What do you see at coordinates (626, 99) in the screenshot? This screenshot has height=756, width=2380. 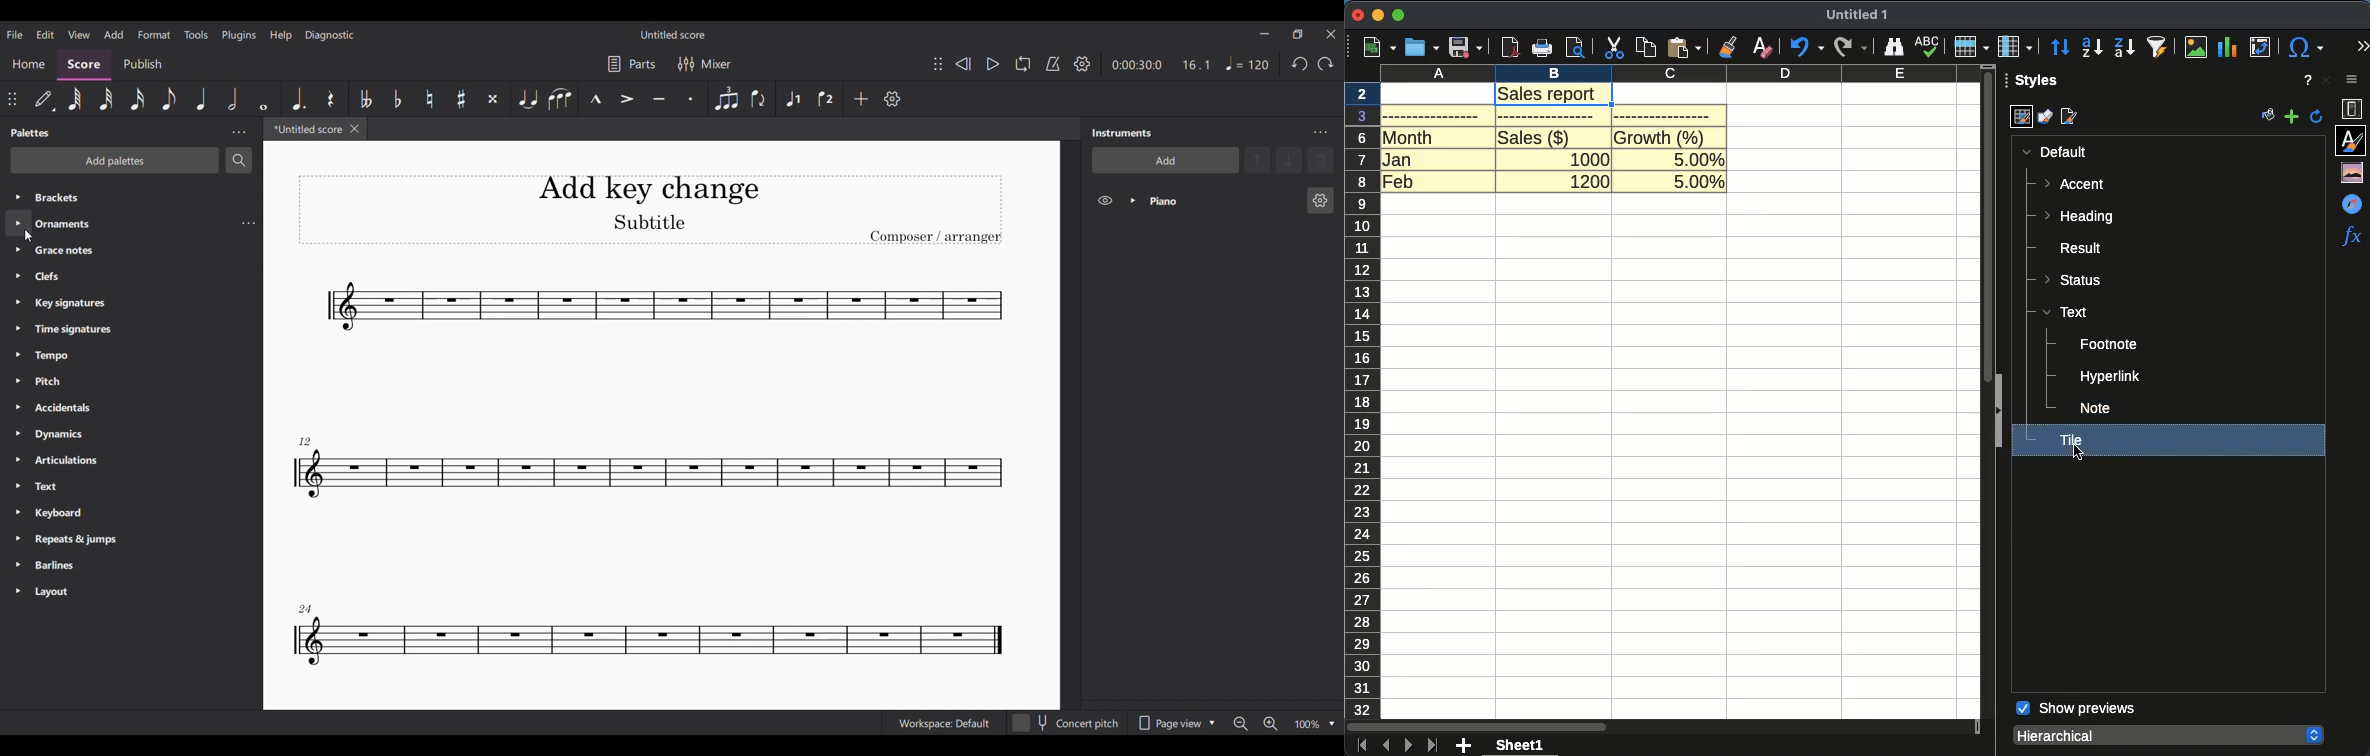 I see `Accent ` at bounding box center [626, 99].